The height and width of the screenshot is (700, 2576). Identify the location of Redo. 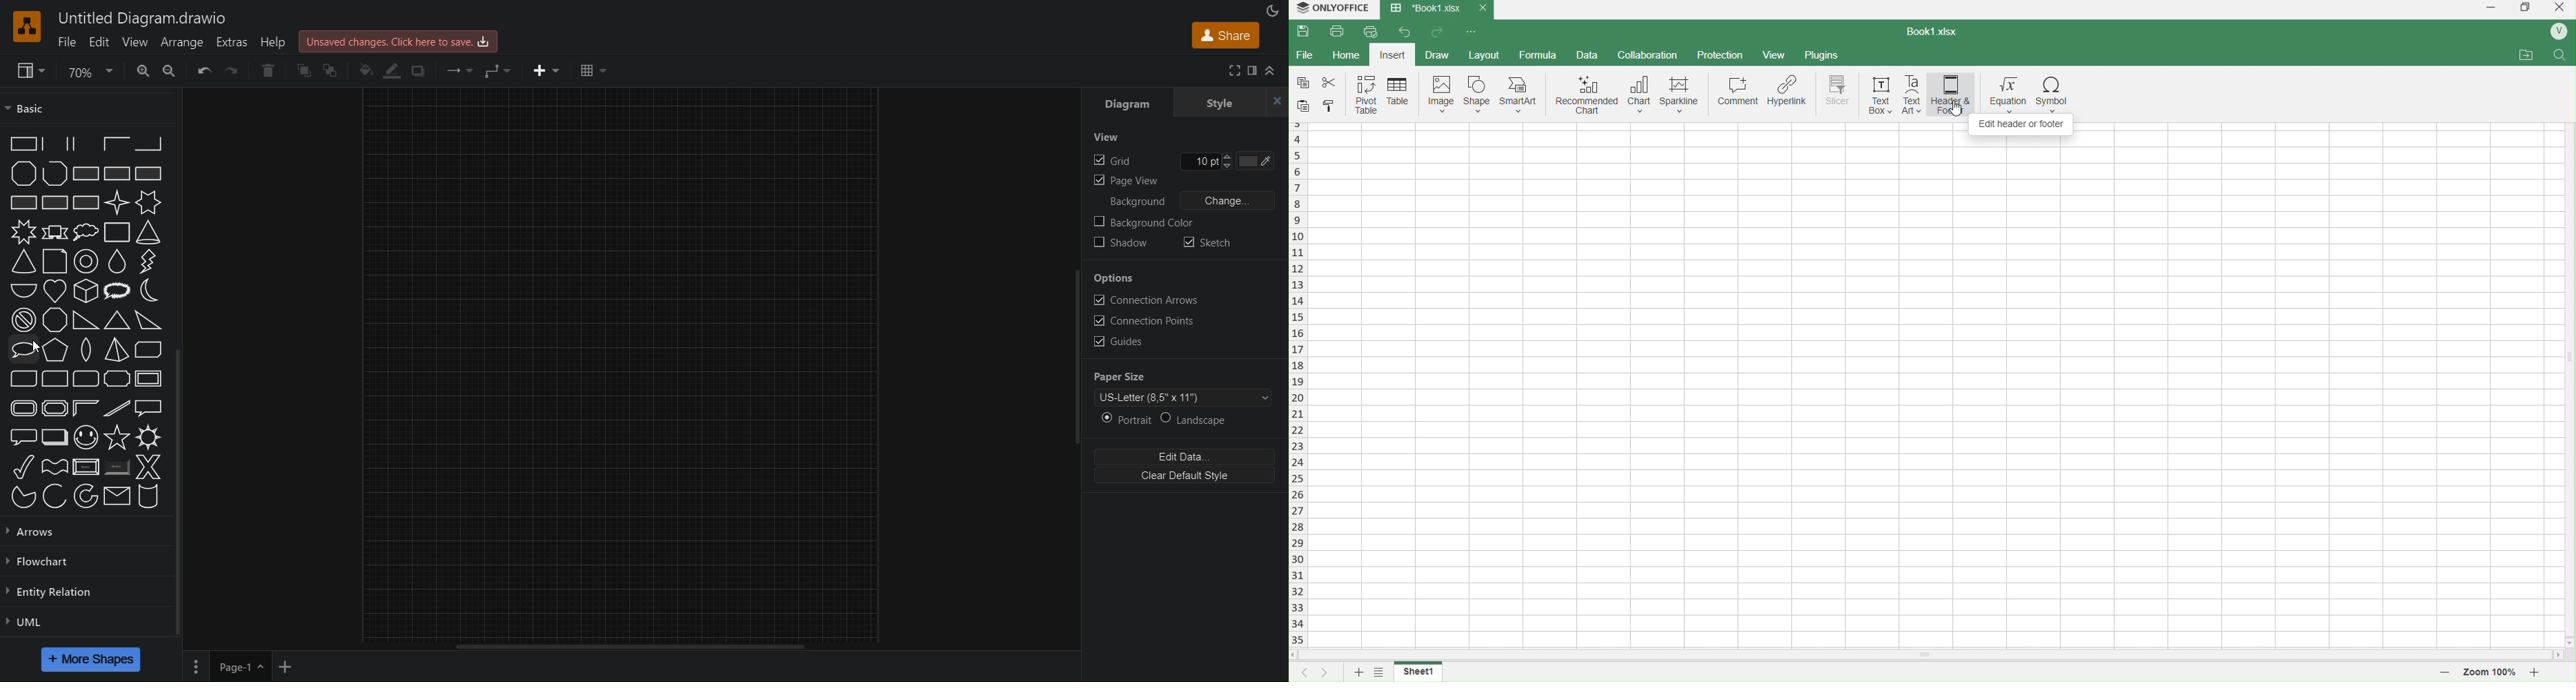
(230, 73).